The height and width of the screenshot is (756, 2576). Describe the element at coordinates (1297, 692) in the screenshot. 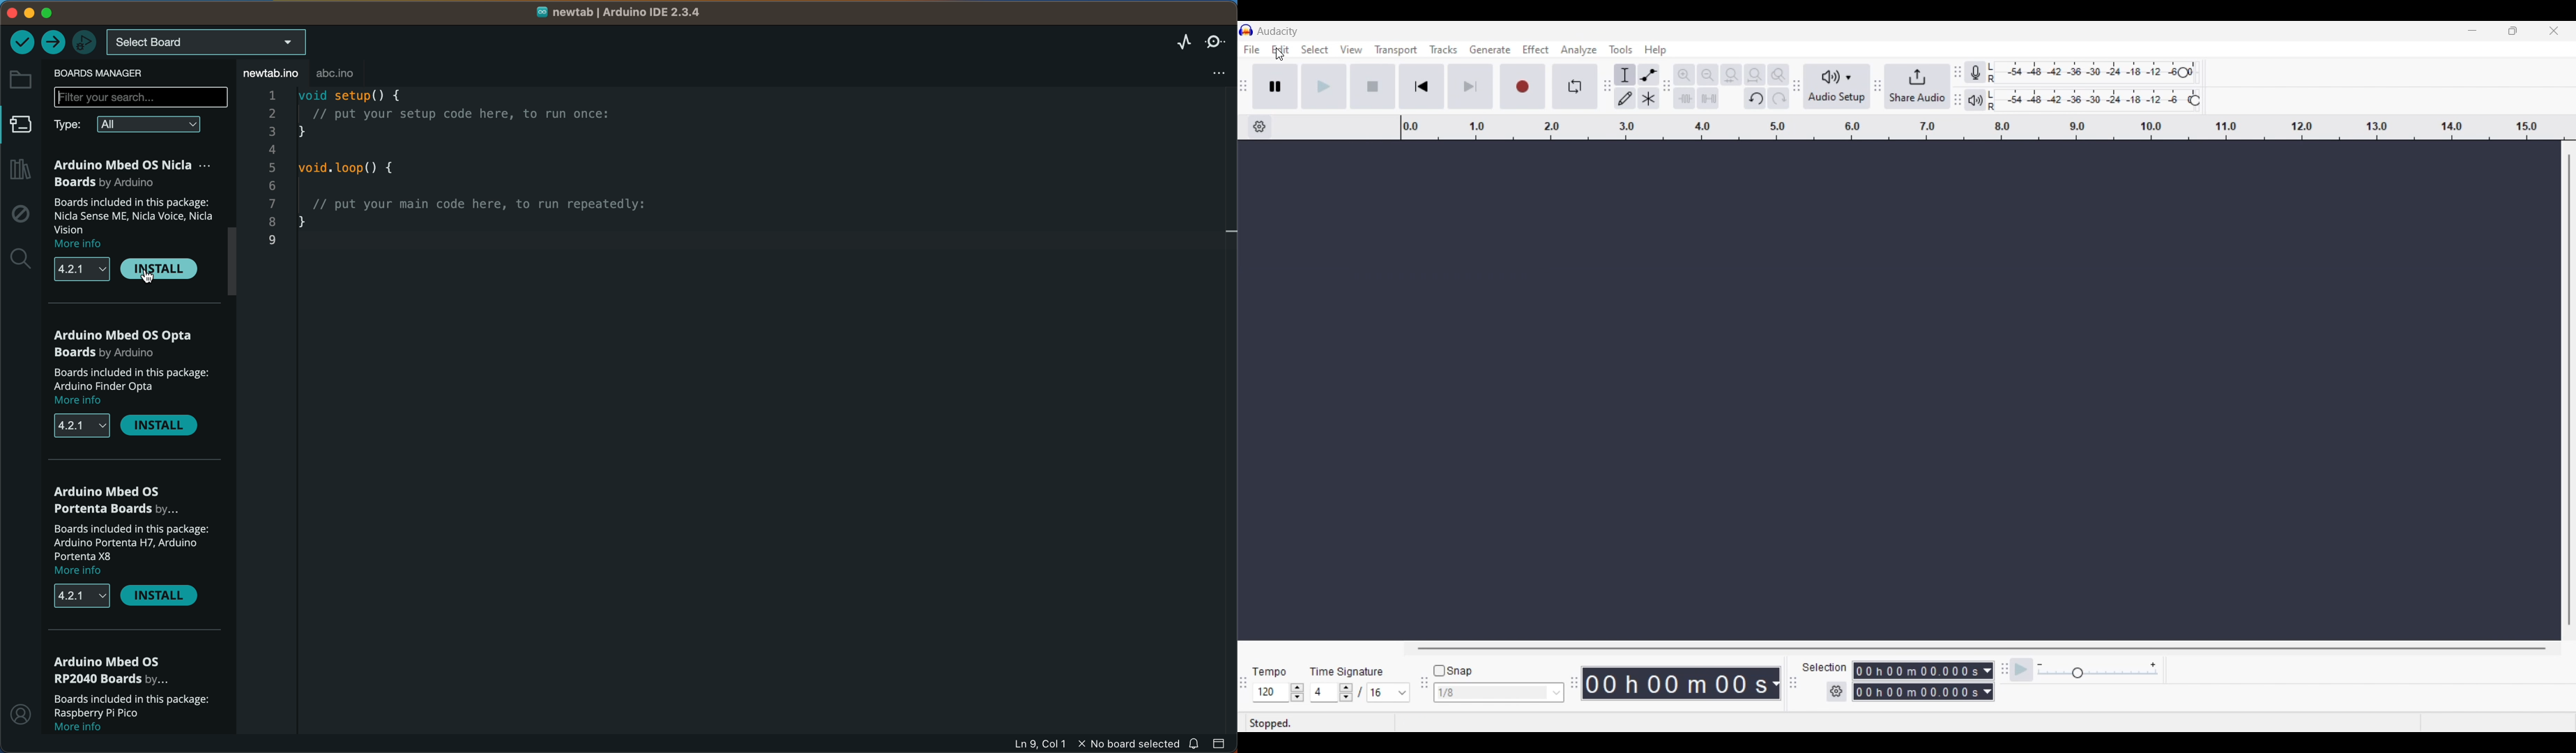

I see `Increase/Decrease tempo` at that location.